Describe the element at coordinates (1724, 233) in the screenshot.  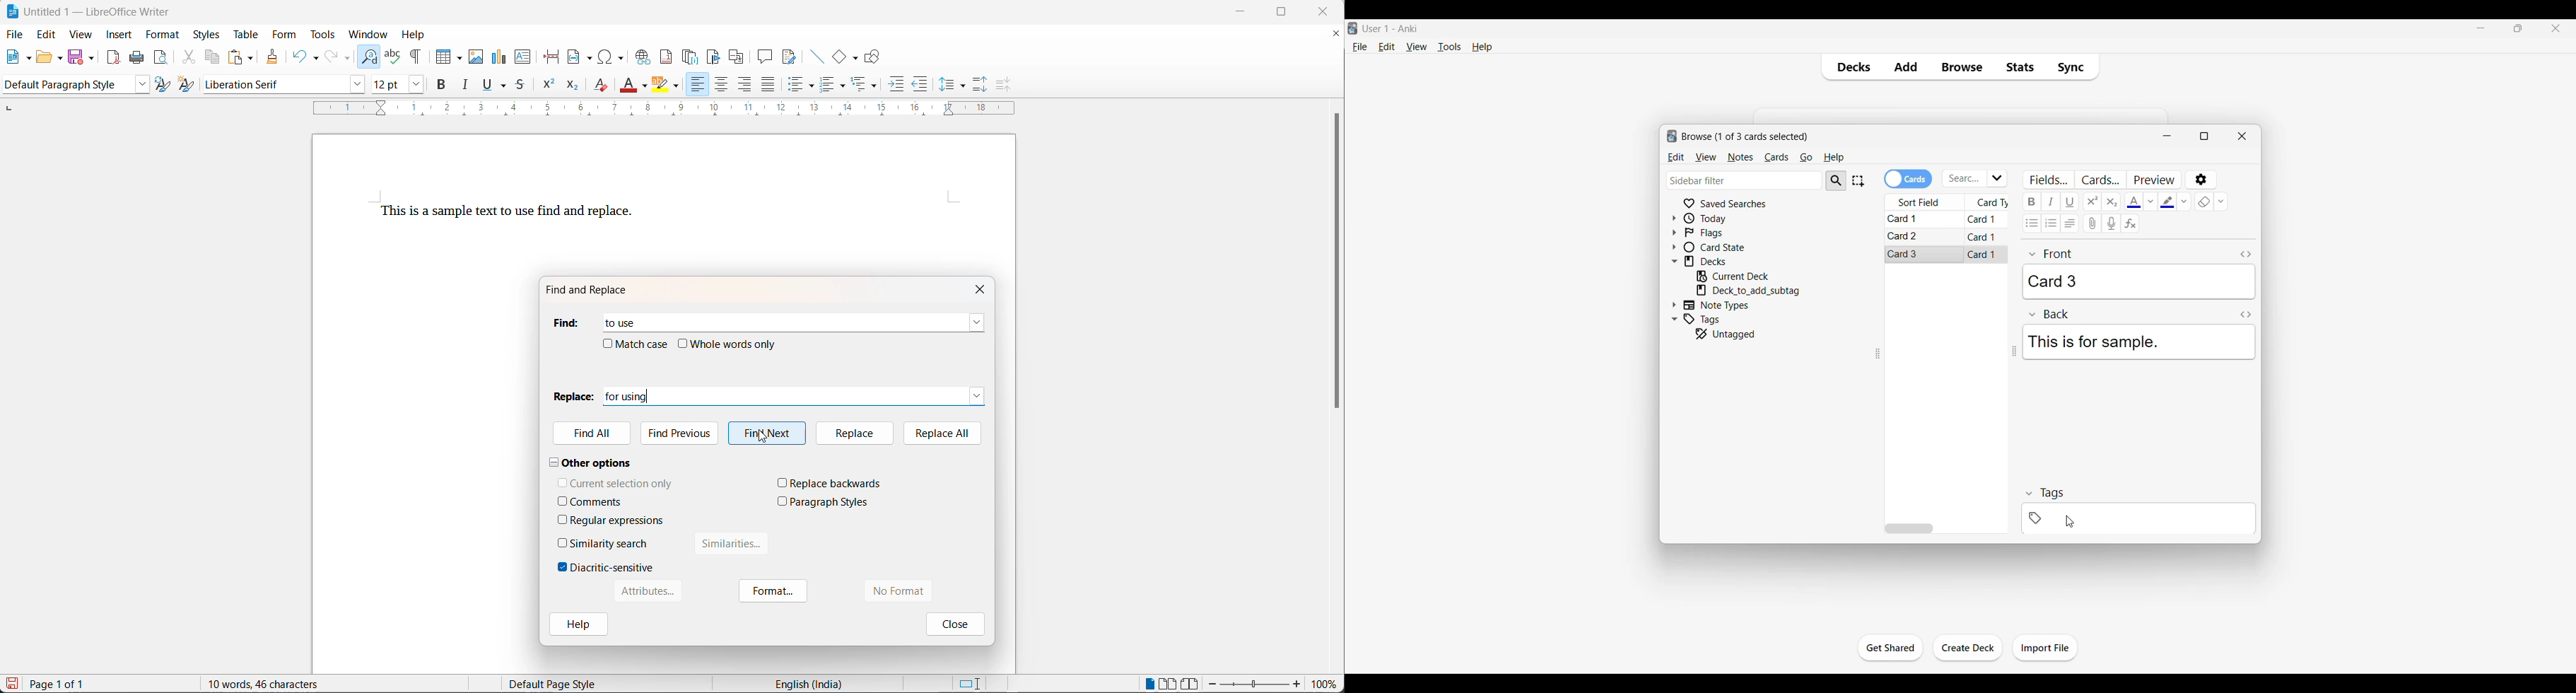
I see `Click to go to Flags ` at that location.